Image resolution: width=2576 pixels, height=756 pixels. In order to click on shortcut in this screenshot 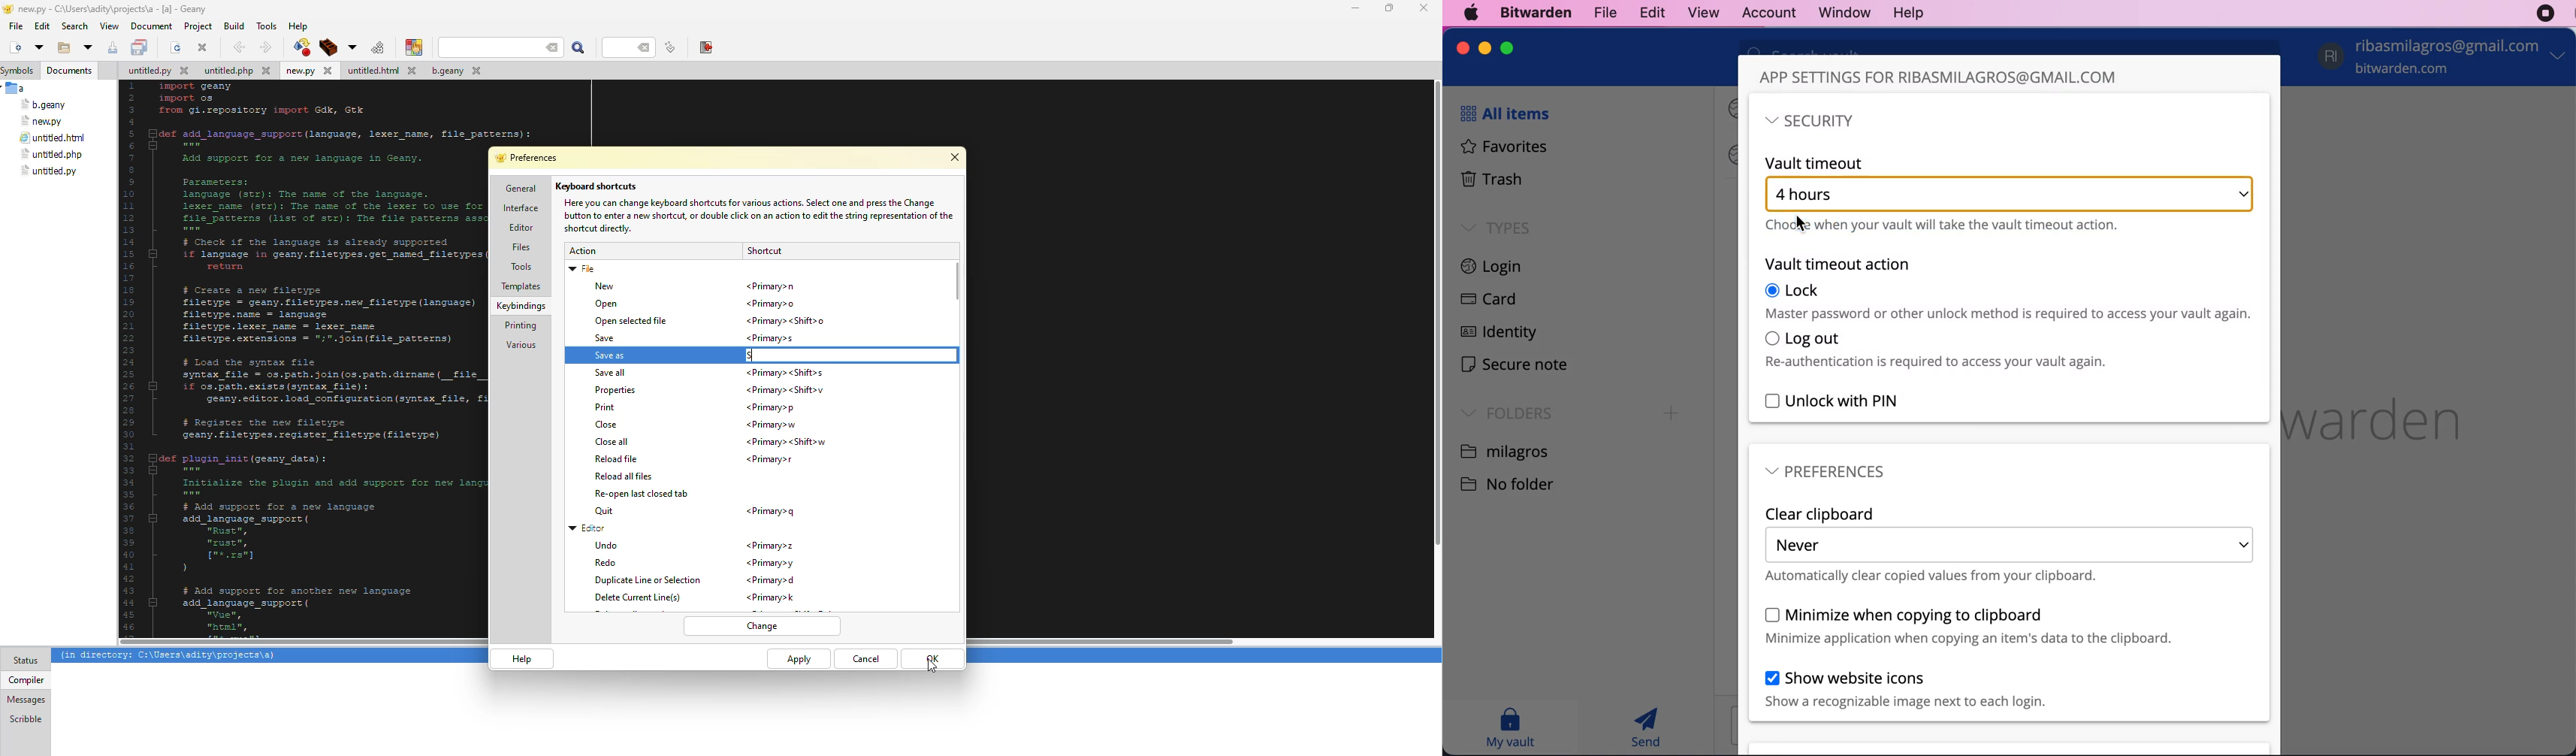, I will do `click(772, 460)`.